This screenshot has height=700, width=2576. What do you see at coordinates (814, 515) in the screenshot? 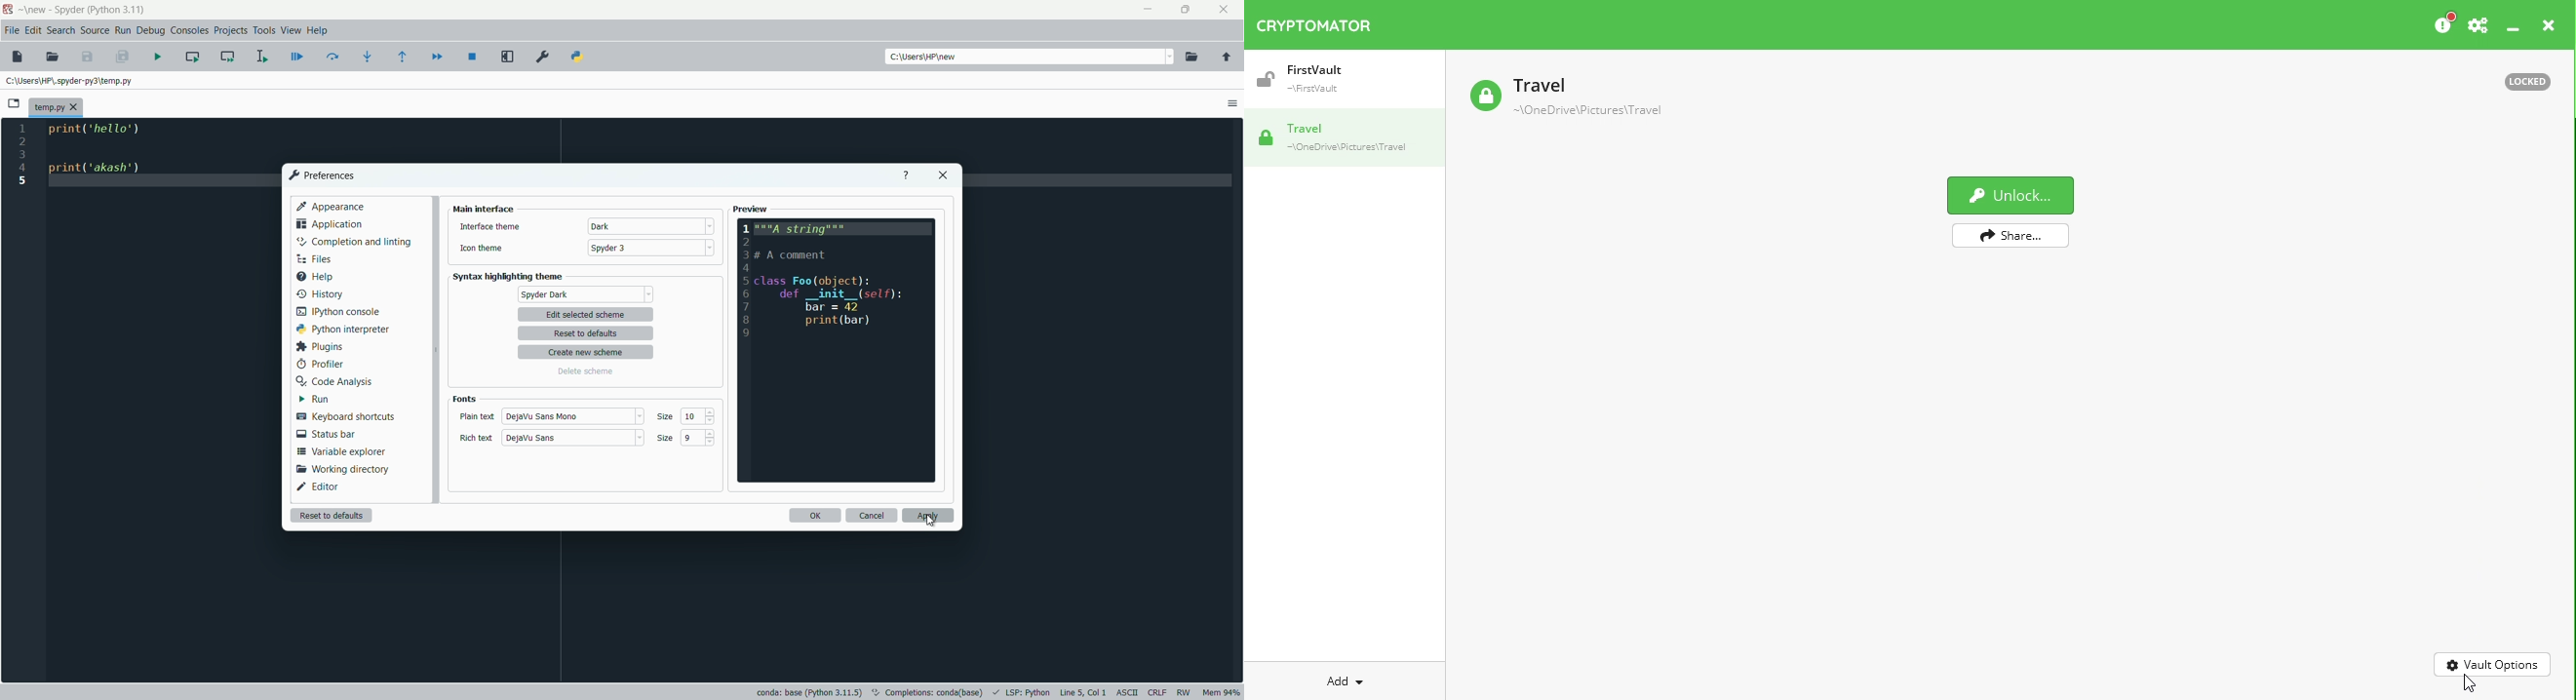
I see `ok` at bounding box center [814, 515].